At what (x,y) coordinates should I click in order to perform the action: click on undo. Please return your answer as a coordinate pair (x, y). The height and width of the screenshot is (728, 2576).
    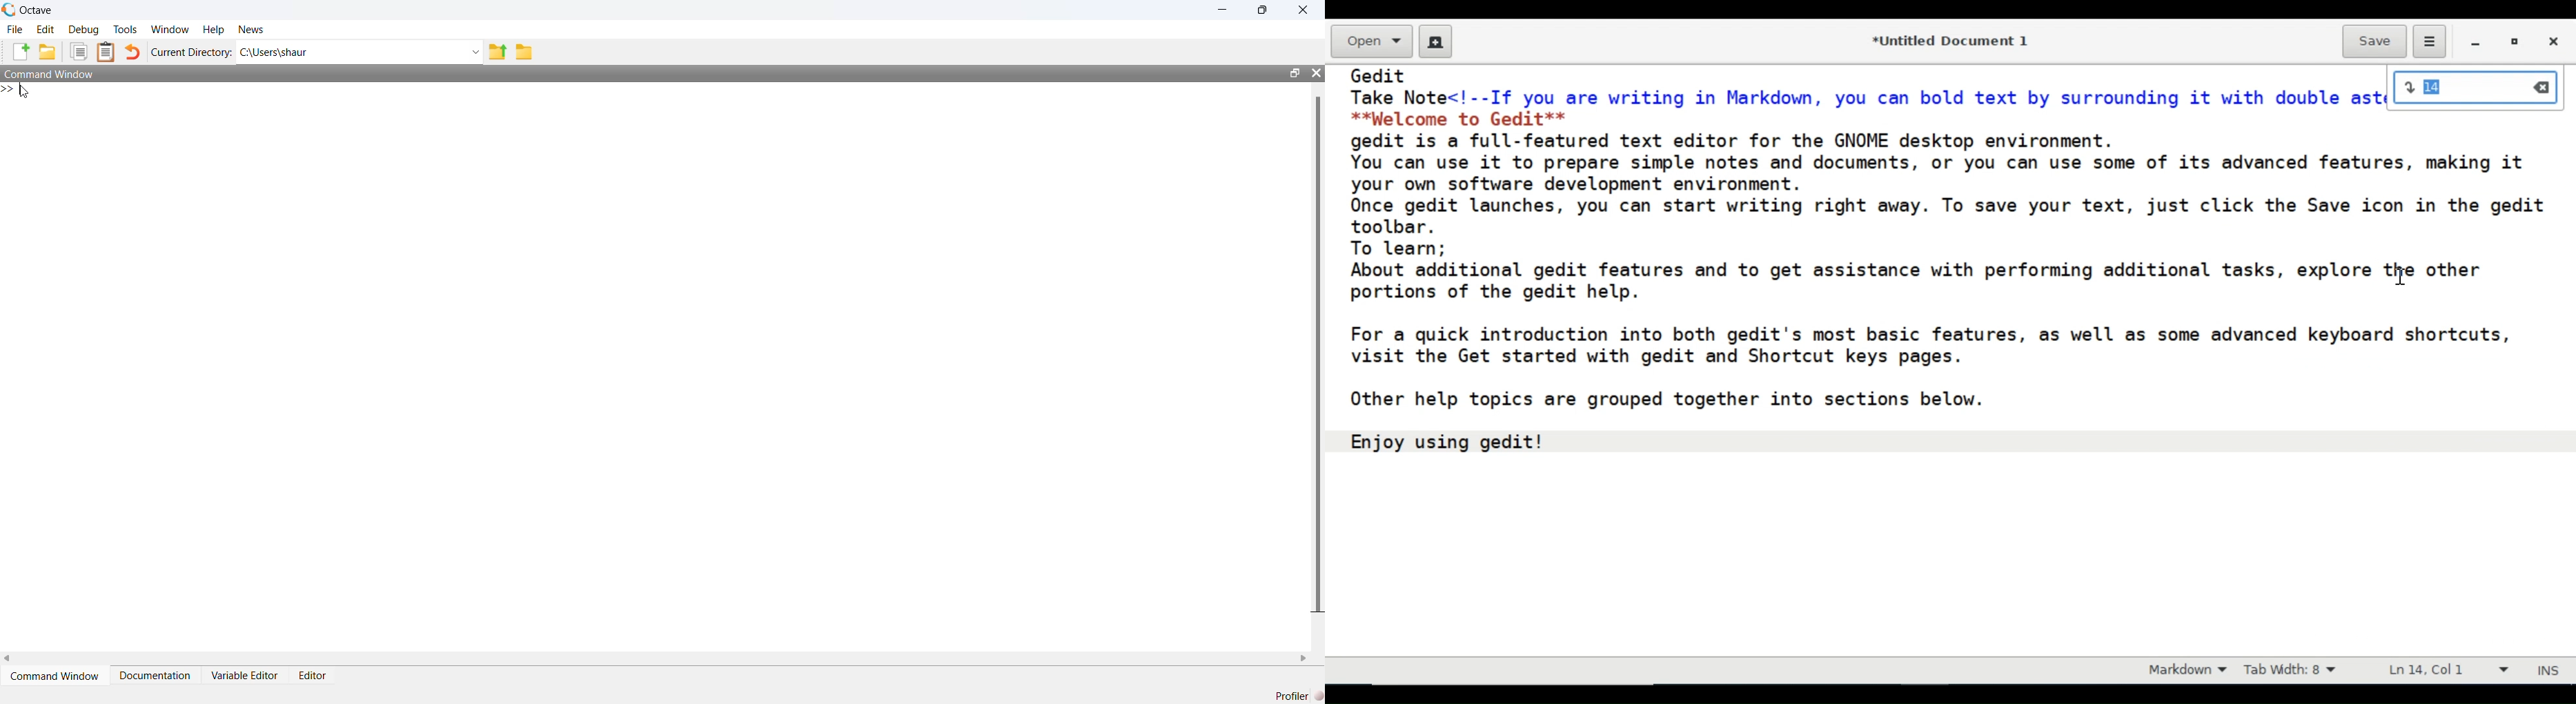
    Looking at the image, I should click on (132, 52).